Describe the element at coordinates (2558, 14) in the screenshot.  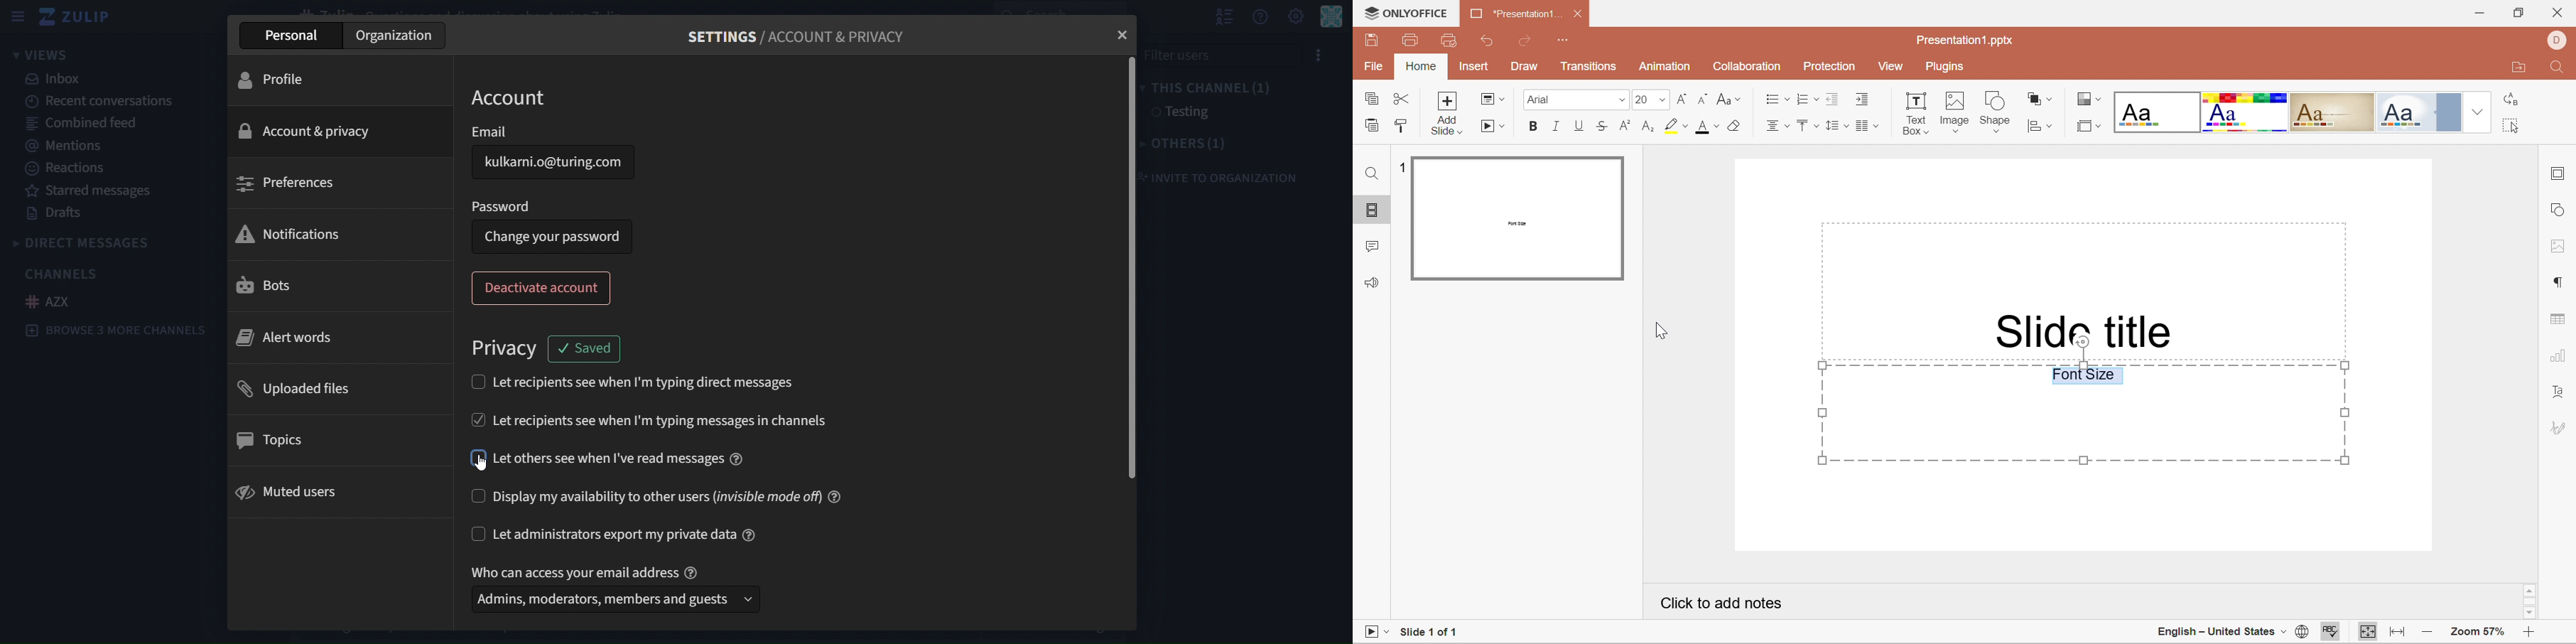
I see `Close` at that location.